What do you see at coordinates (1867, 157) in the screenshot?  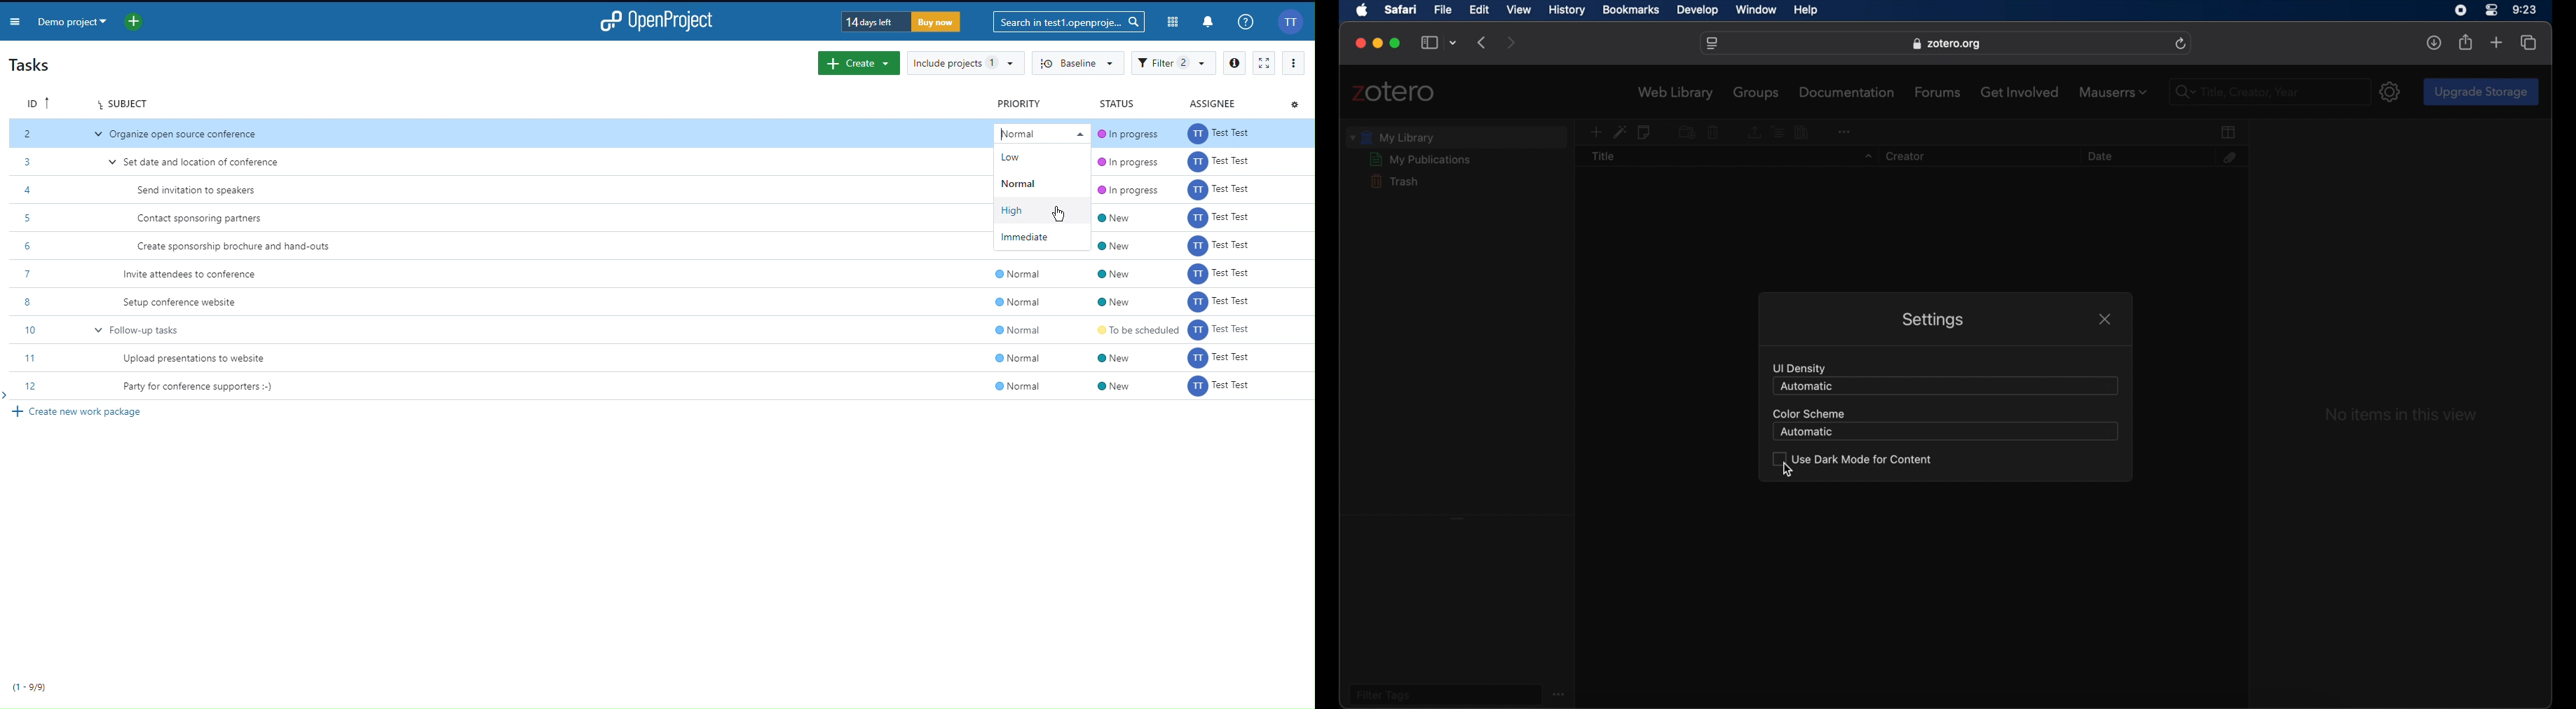 I see `dropdown` at bounding box center [1867, 157].